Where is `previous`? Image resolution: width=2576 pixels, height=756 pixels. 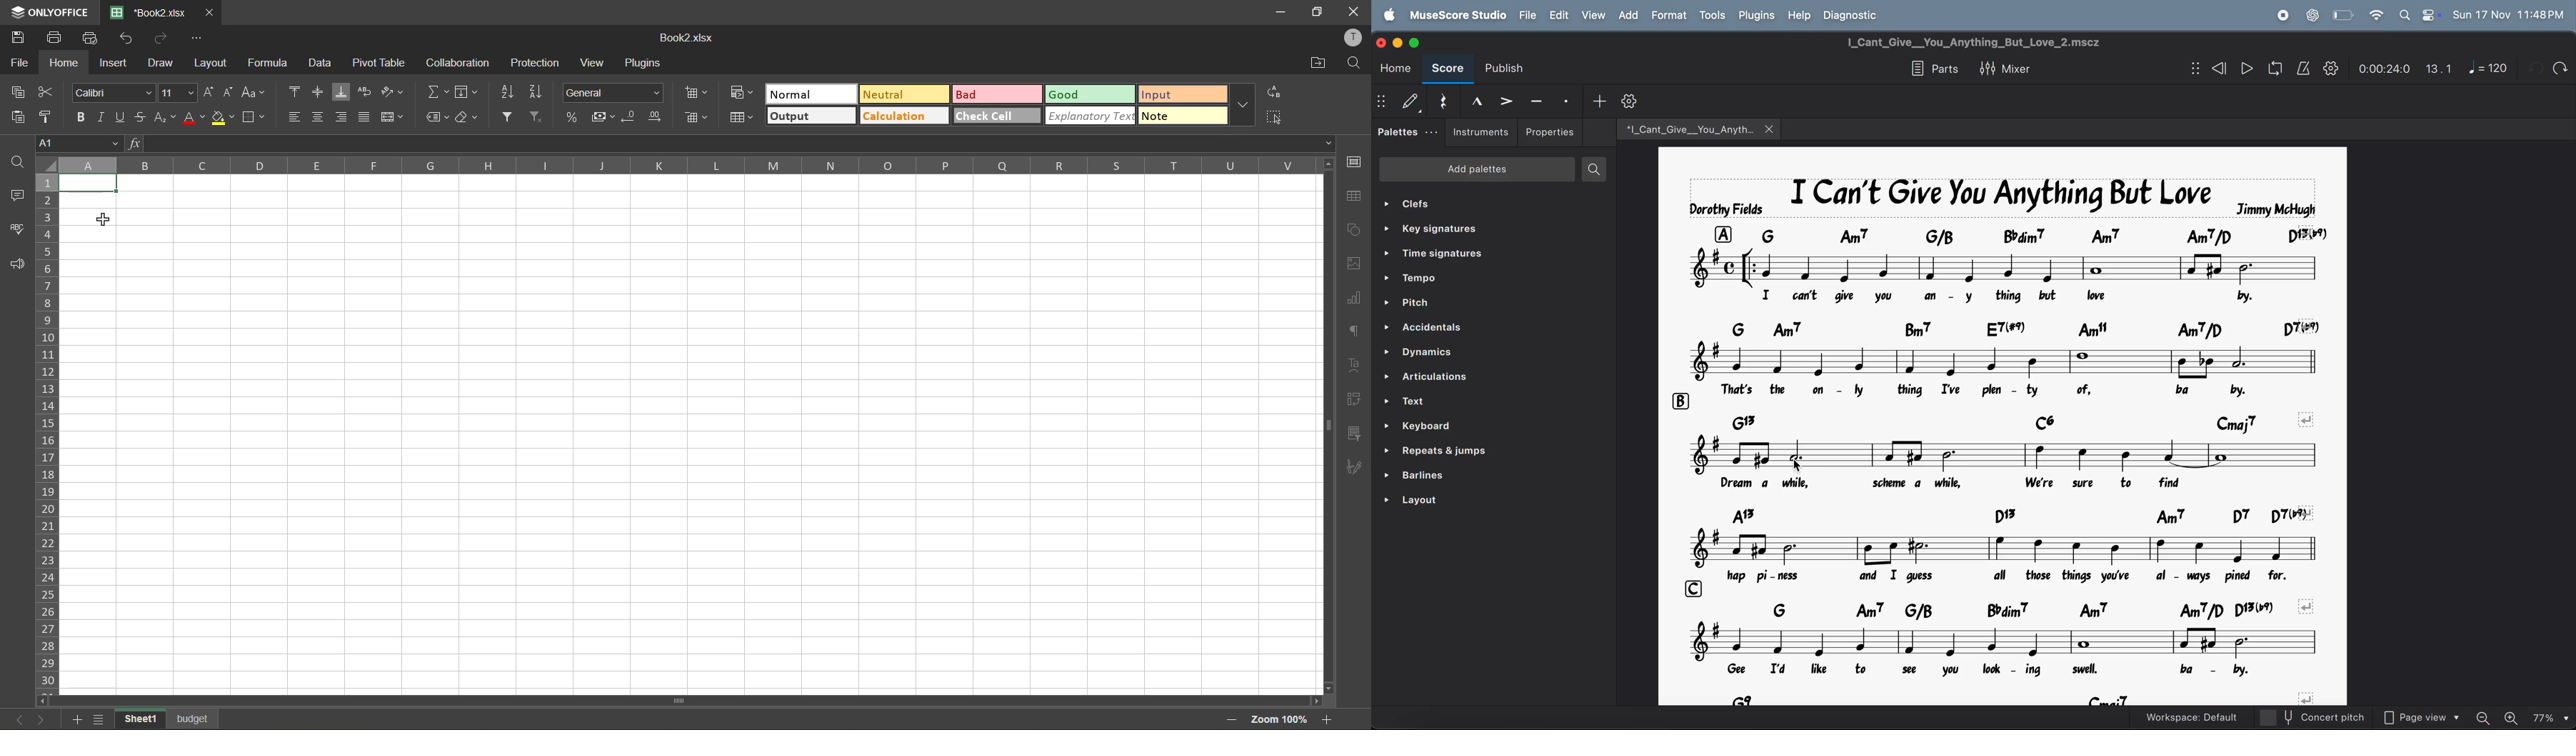
previous is located at coordinates (12, 718).